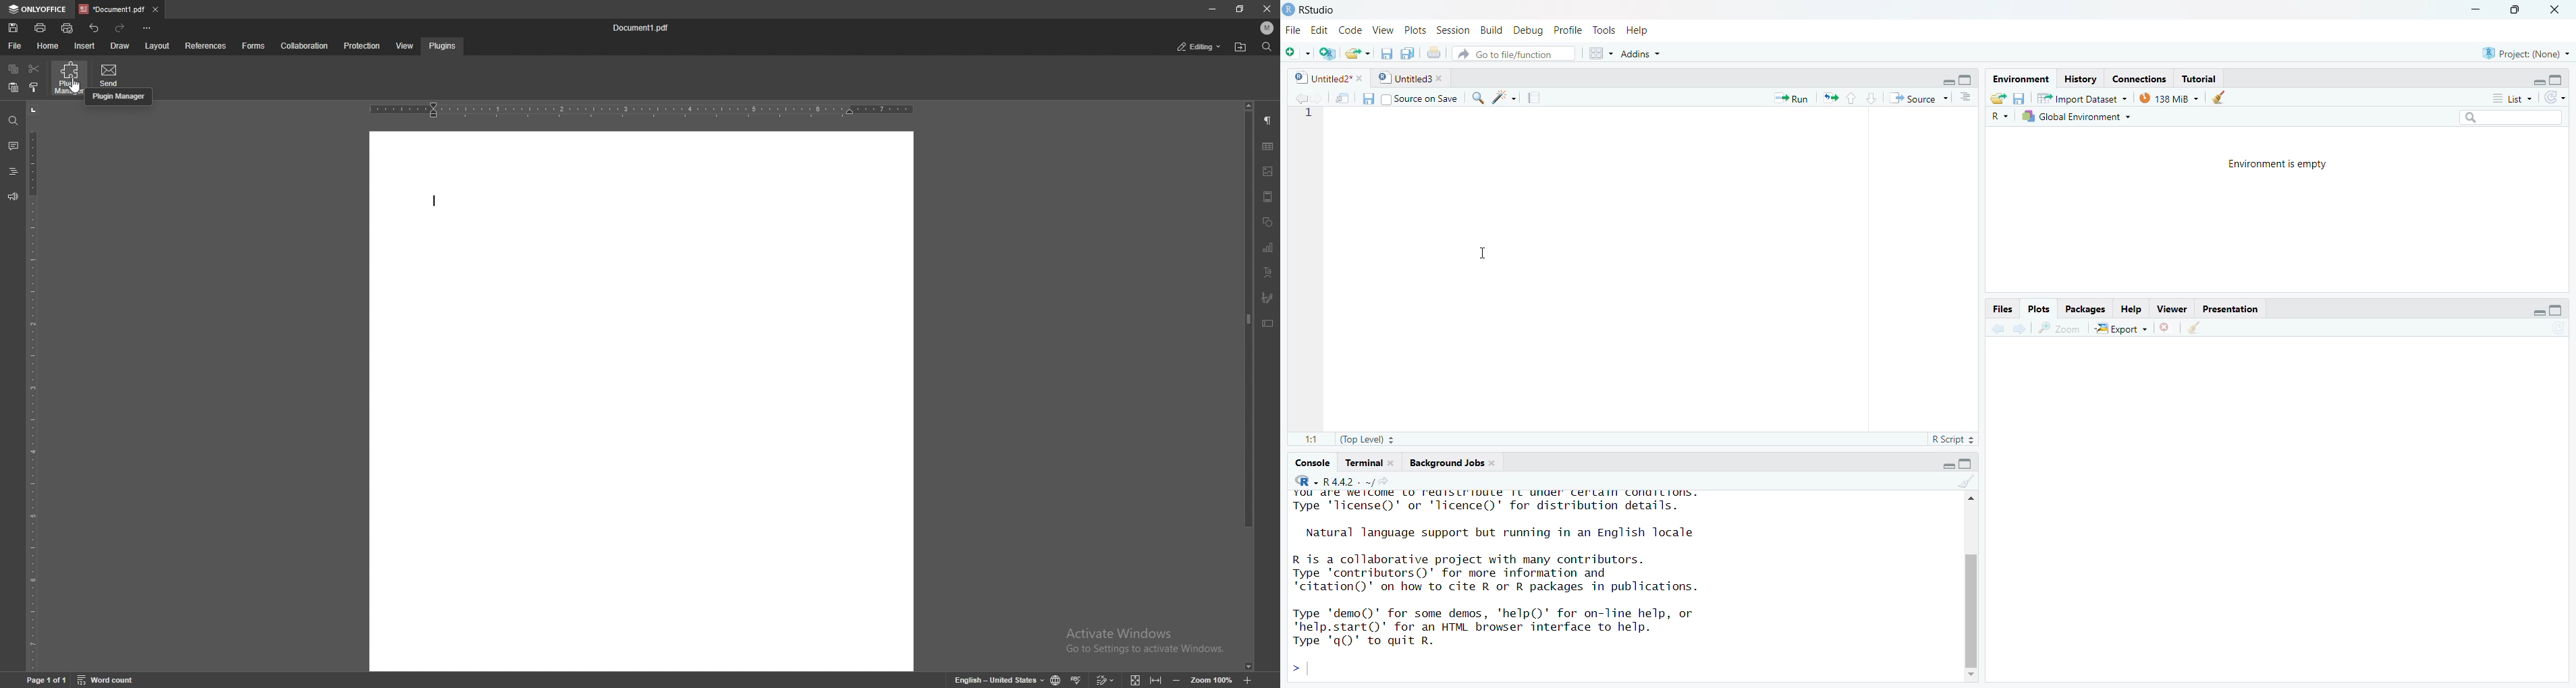 This screenshot has width=2576, height=700. Describe the element at coordinates (2117, 328) in the screenshot. I see `Export ` at that location.